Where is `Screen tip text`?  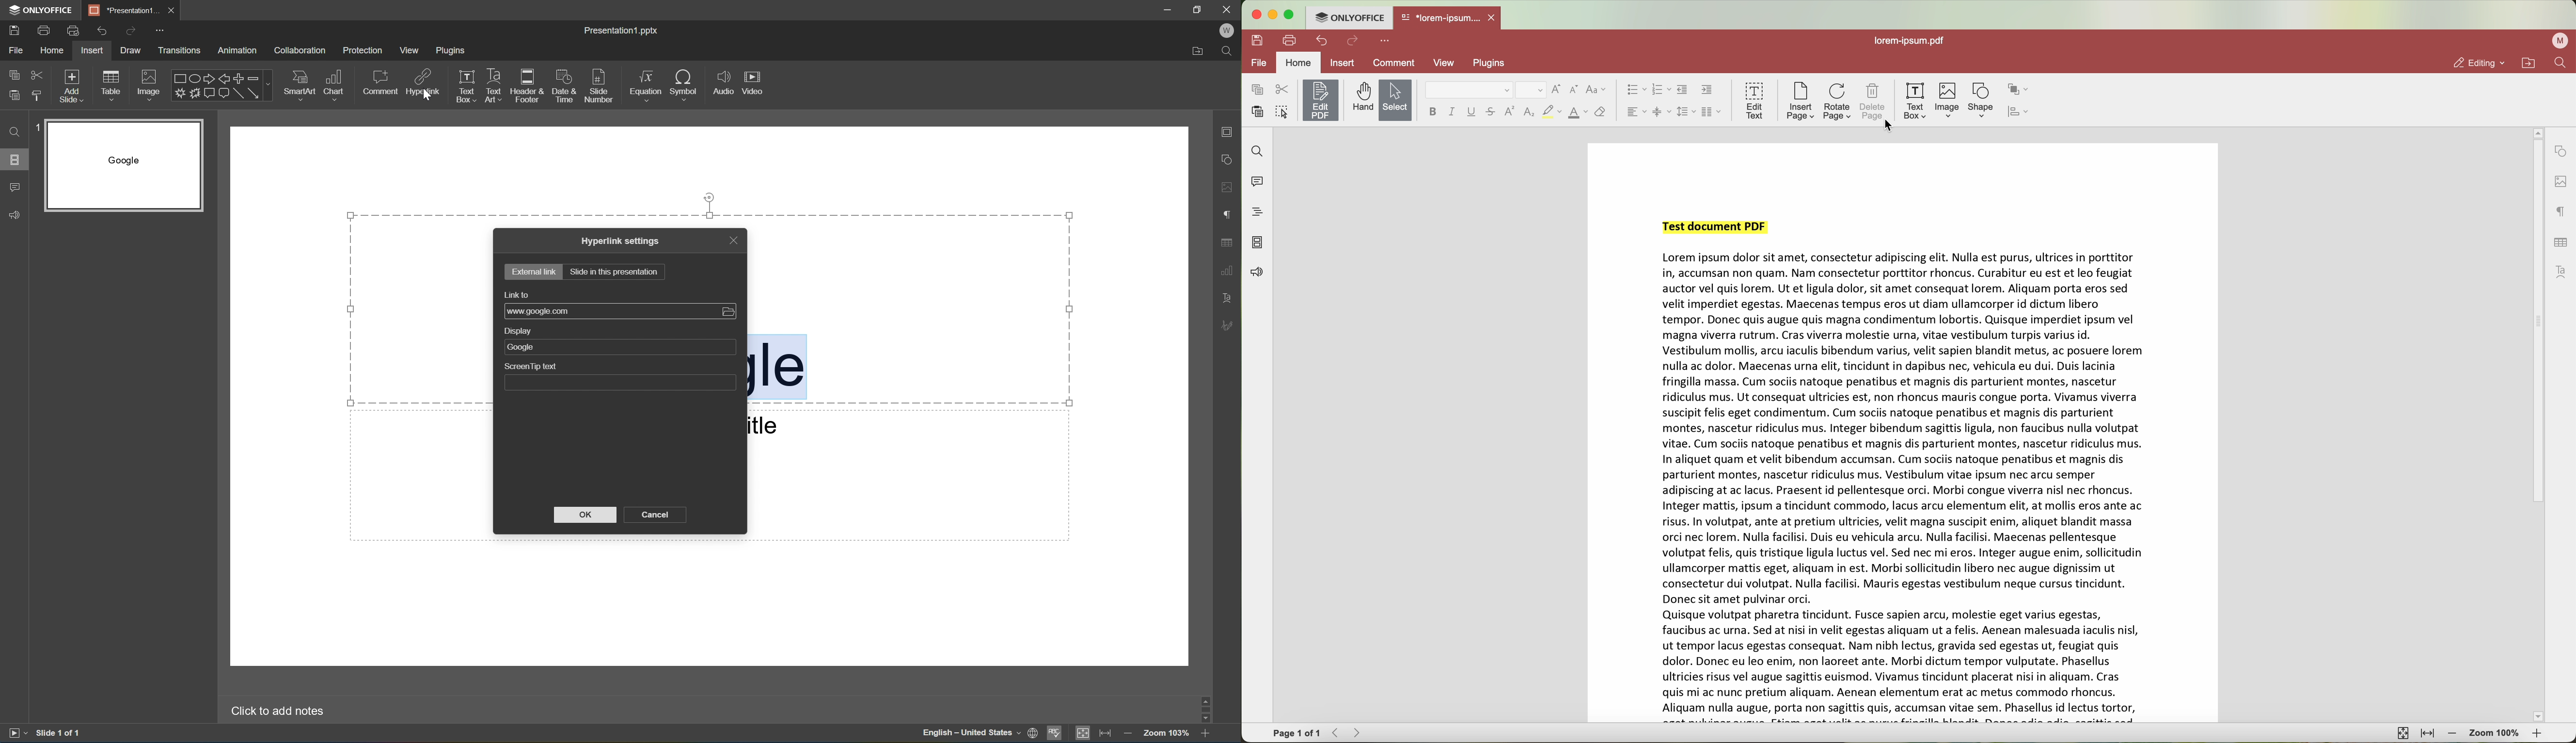 Screen tip text is located at coordinates (620, 376).